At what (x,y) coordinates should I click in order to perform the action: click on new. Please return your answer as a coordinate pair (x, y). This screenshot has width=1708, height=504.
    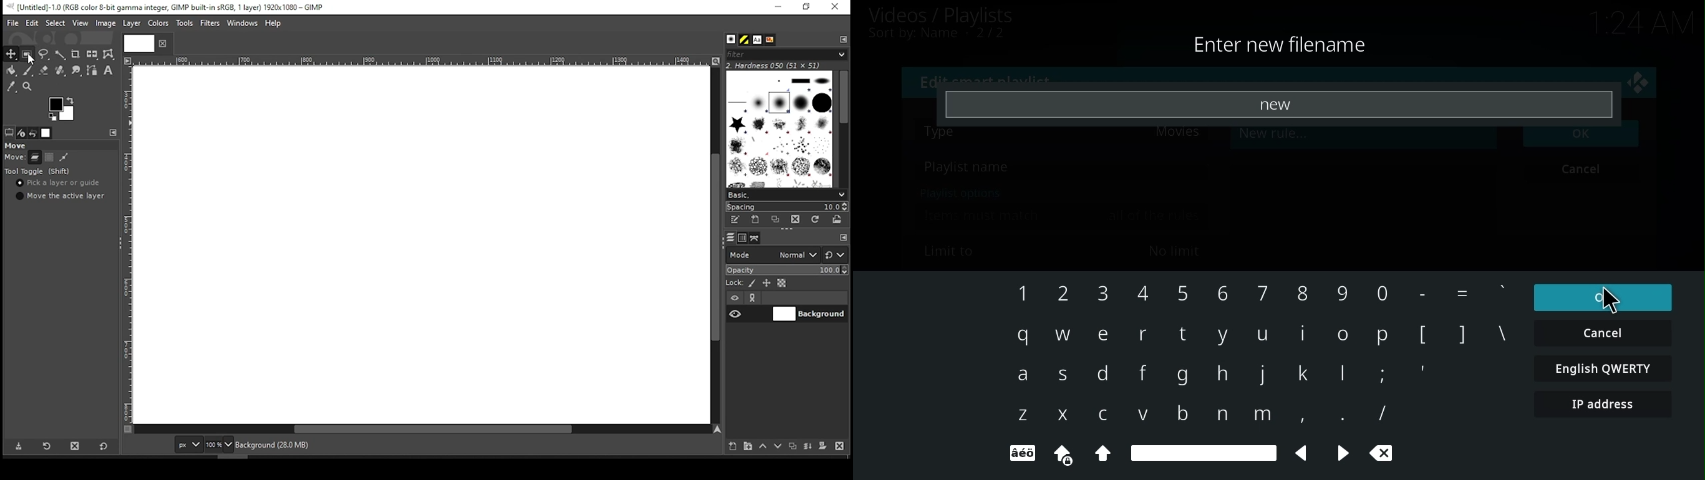
    Looking at the image, I should click on (1279, 104).